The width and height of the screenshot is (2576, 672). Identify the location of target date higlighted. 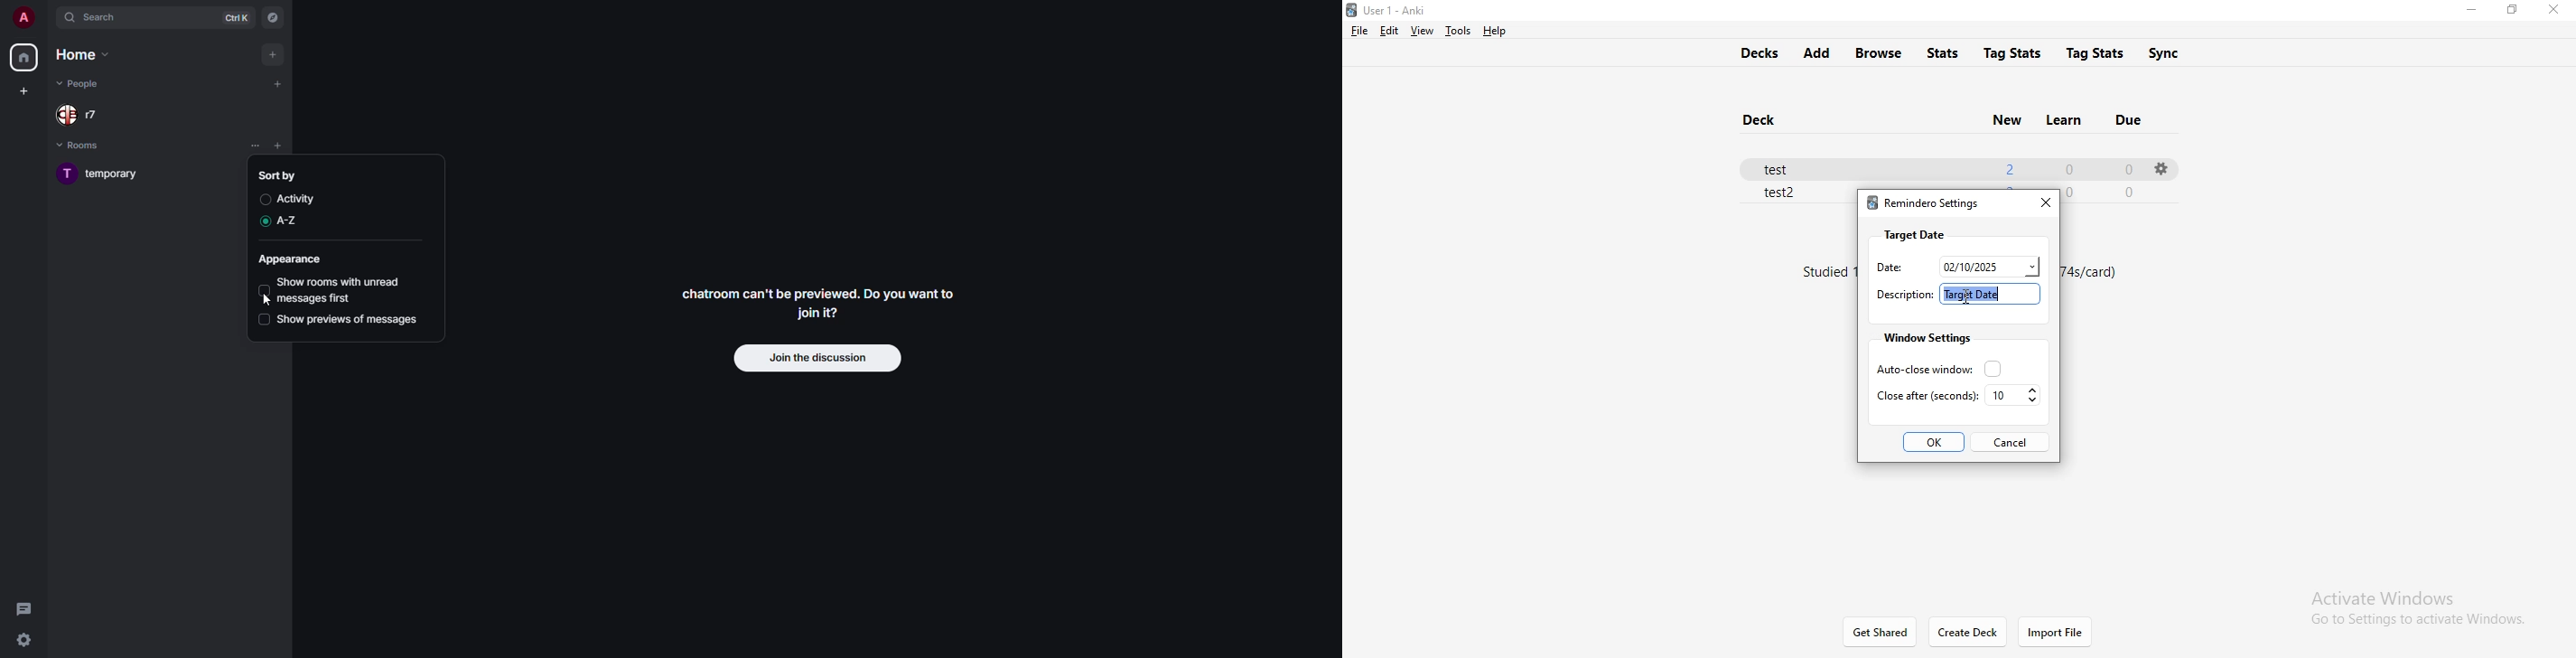
(1993, 294).